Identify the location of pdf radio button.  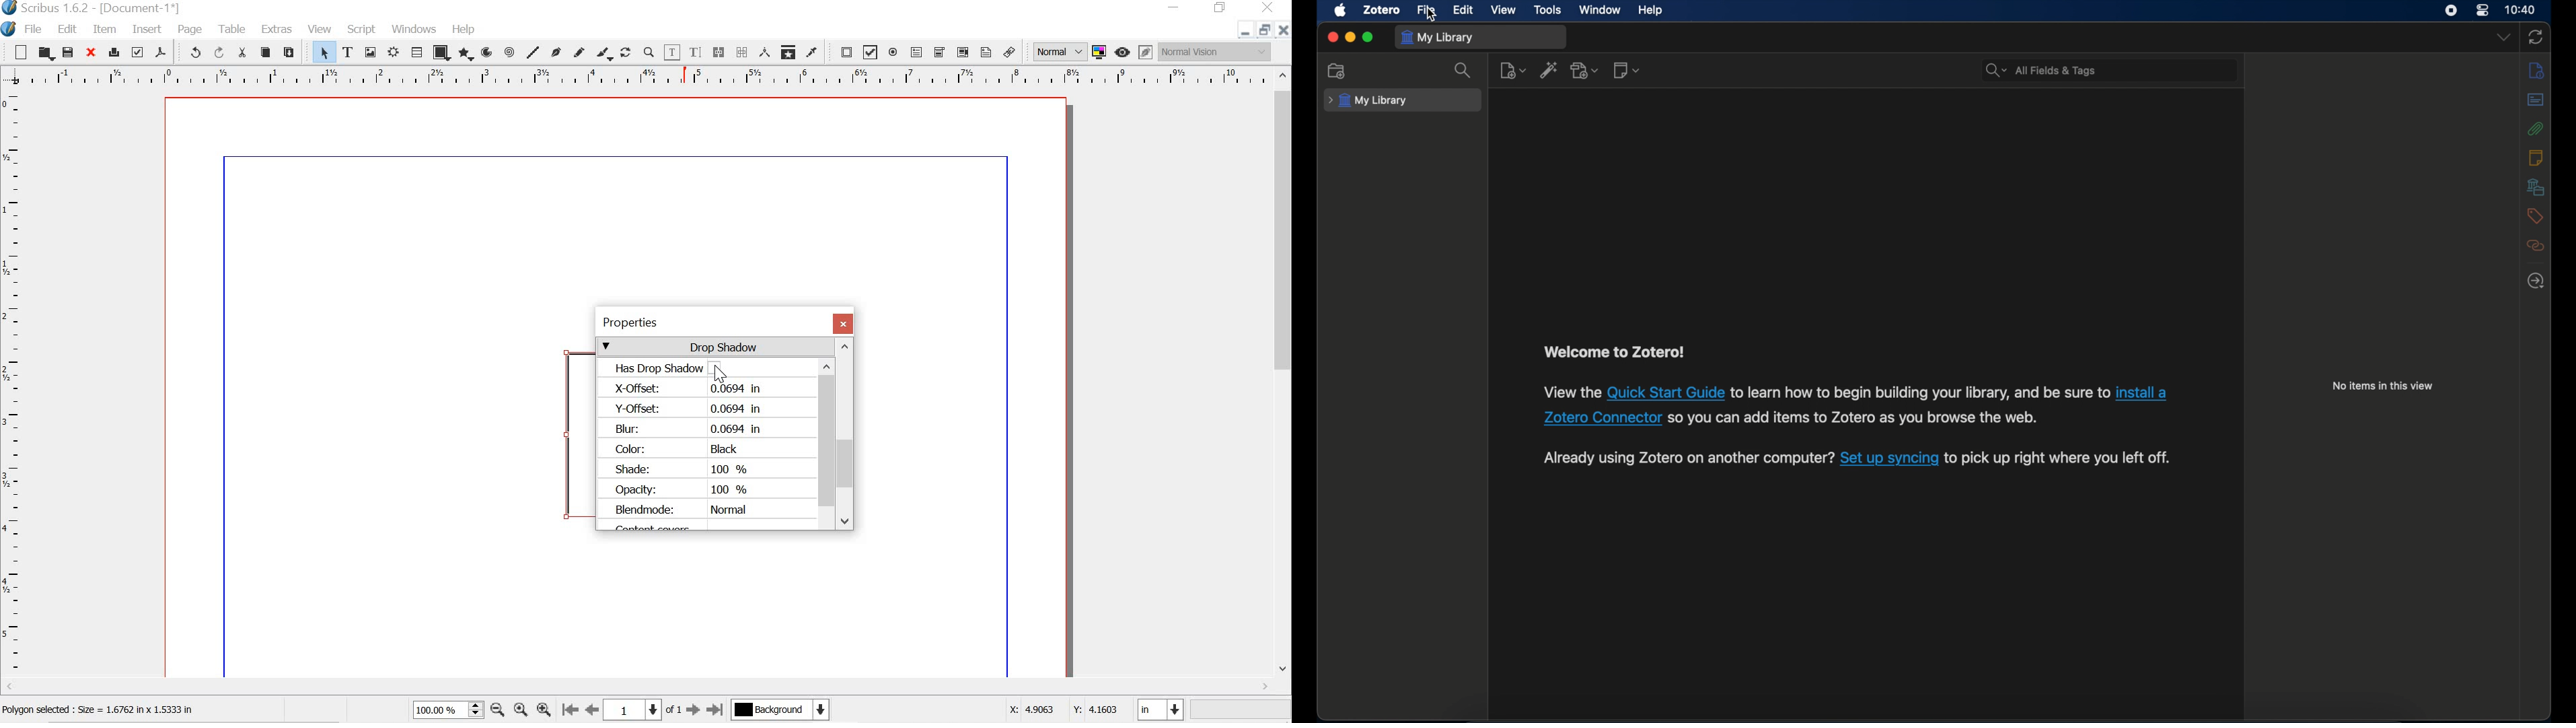
(893, 54).